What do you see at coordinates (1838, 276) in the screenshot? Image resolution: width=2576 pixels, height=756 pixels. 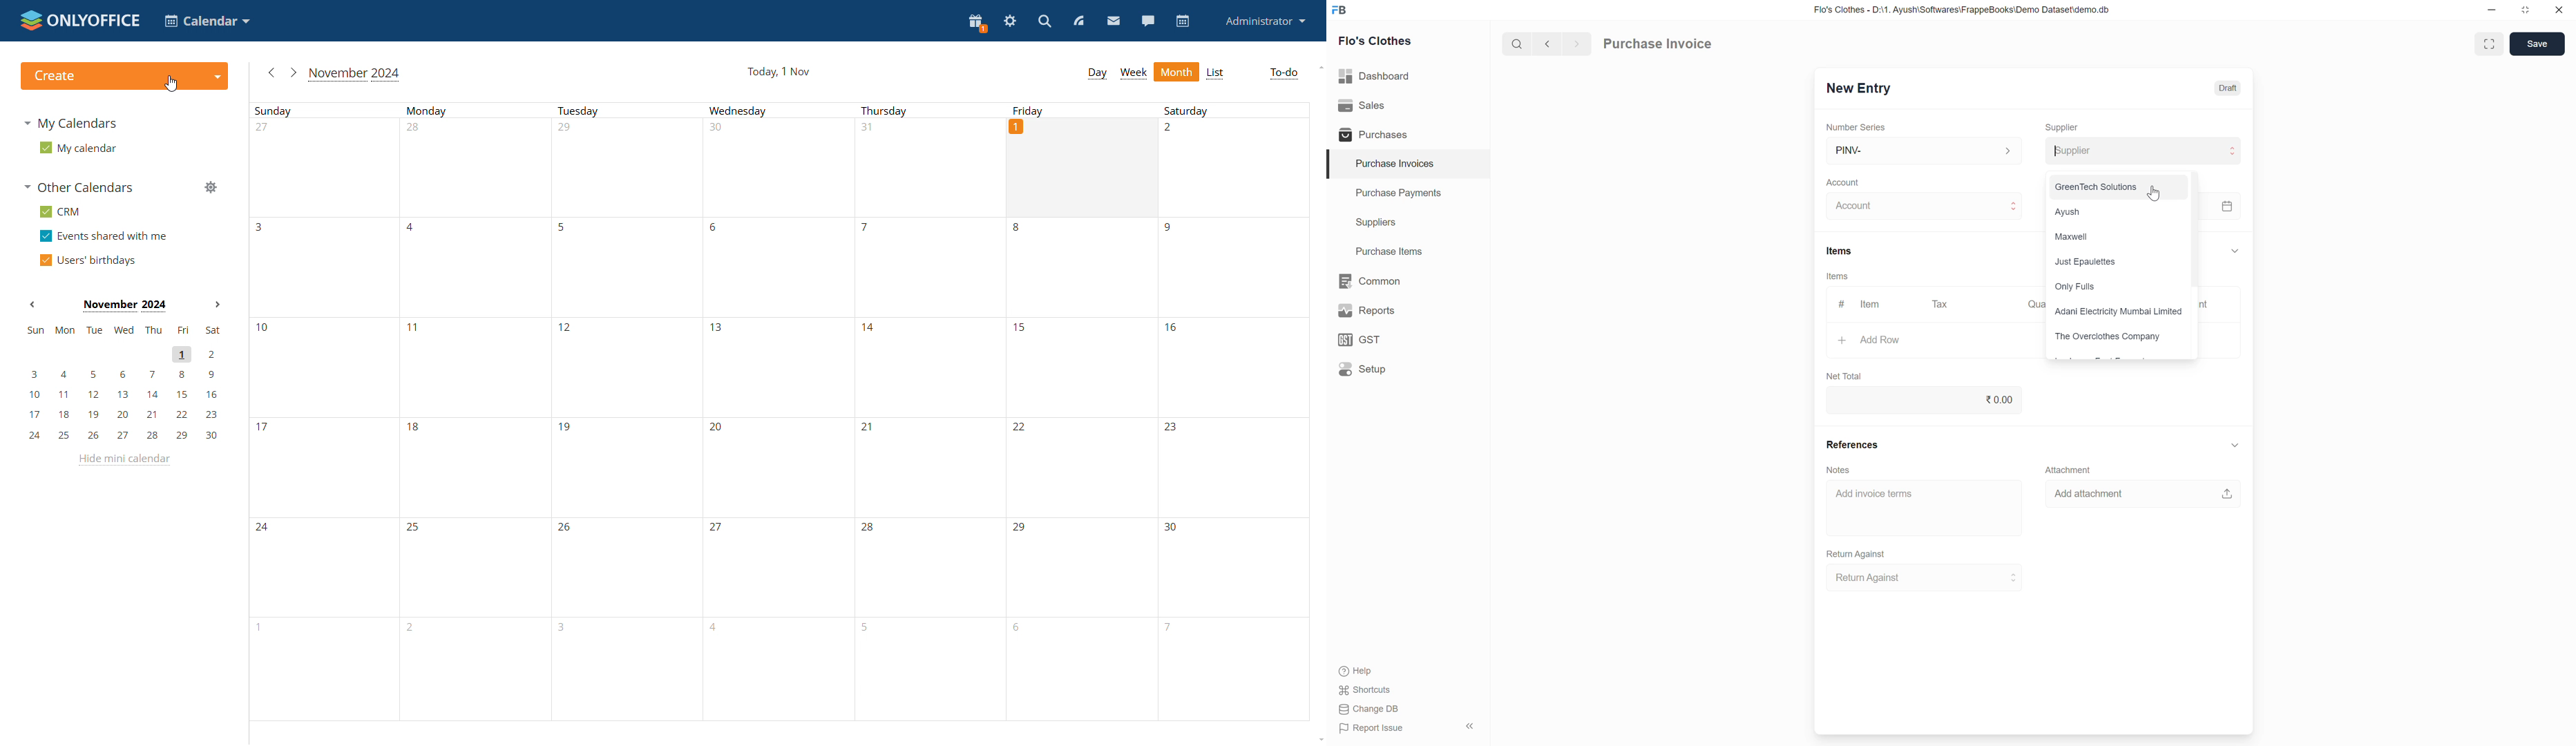 I see `Items` at bounding box center [1838, 276].